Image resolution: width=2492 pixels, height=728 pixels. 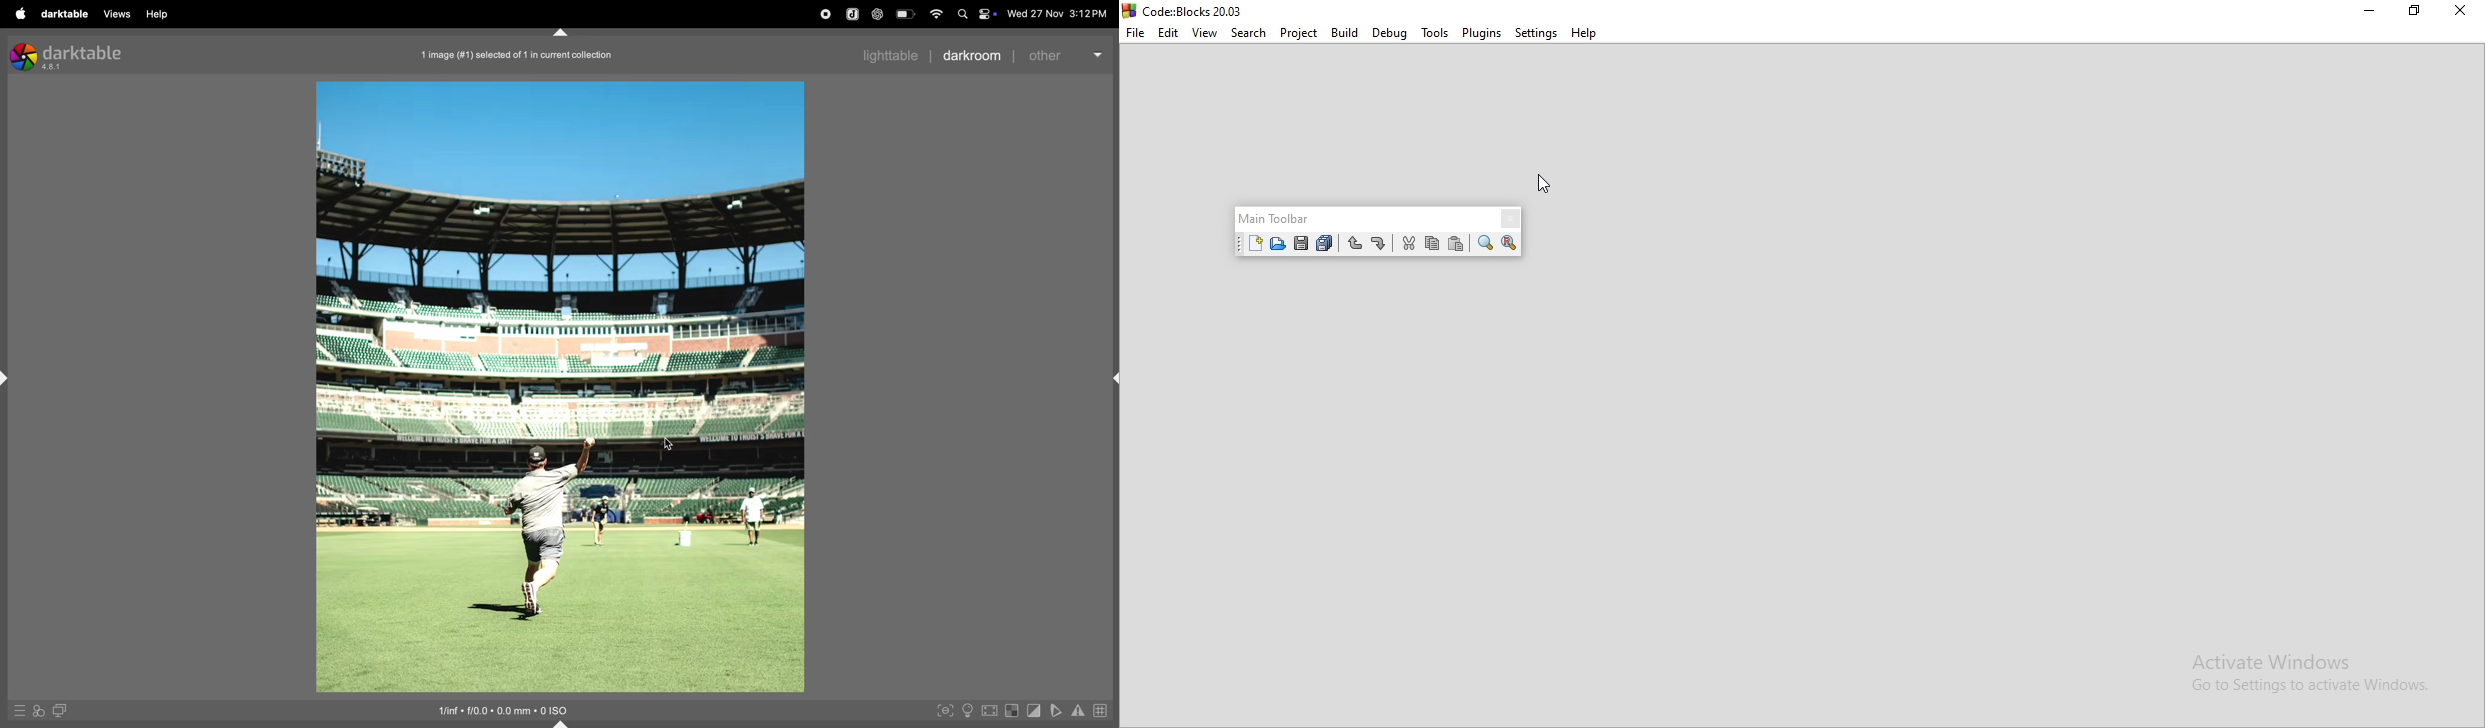 What do you see at coordinates (1254, 244) in the screenshot?
I see `new file` at bounding box center [1254, 244].